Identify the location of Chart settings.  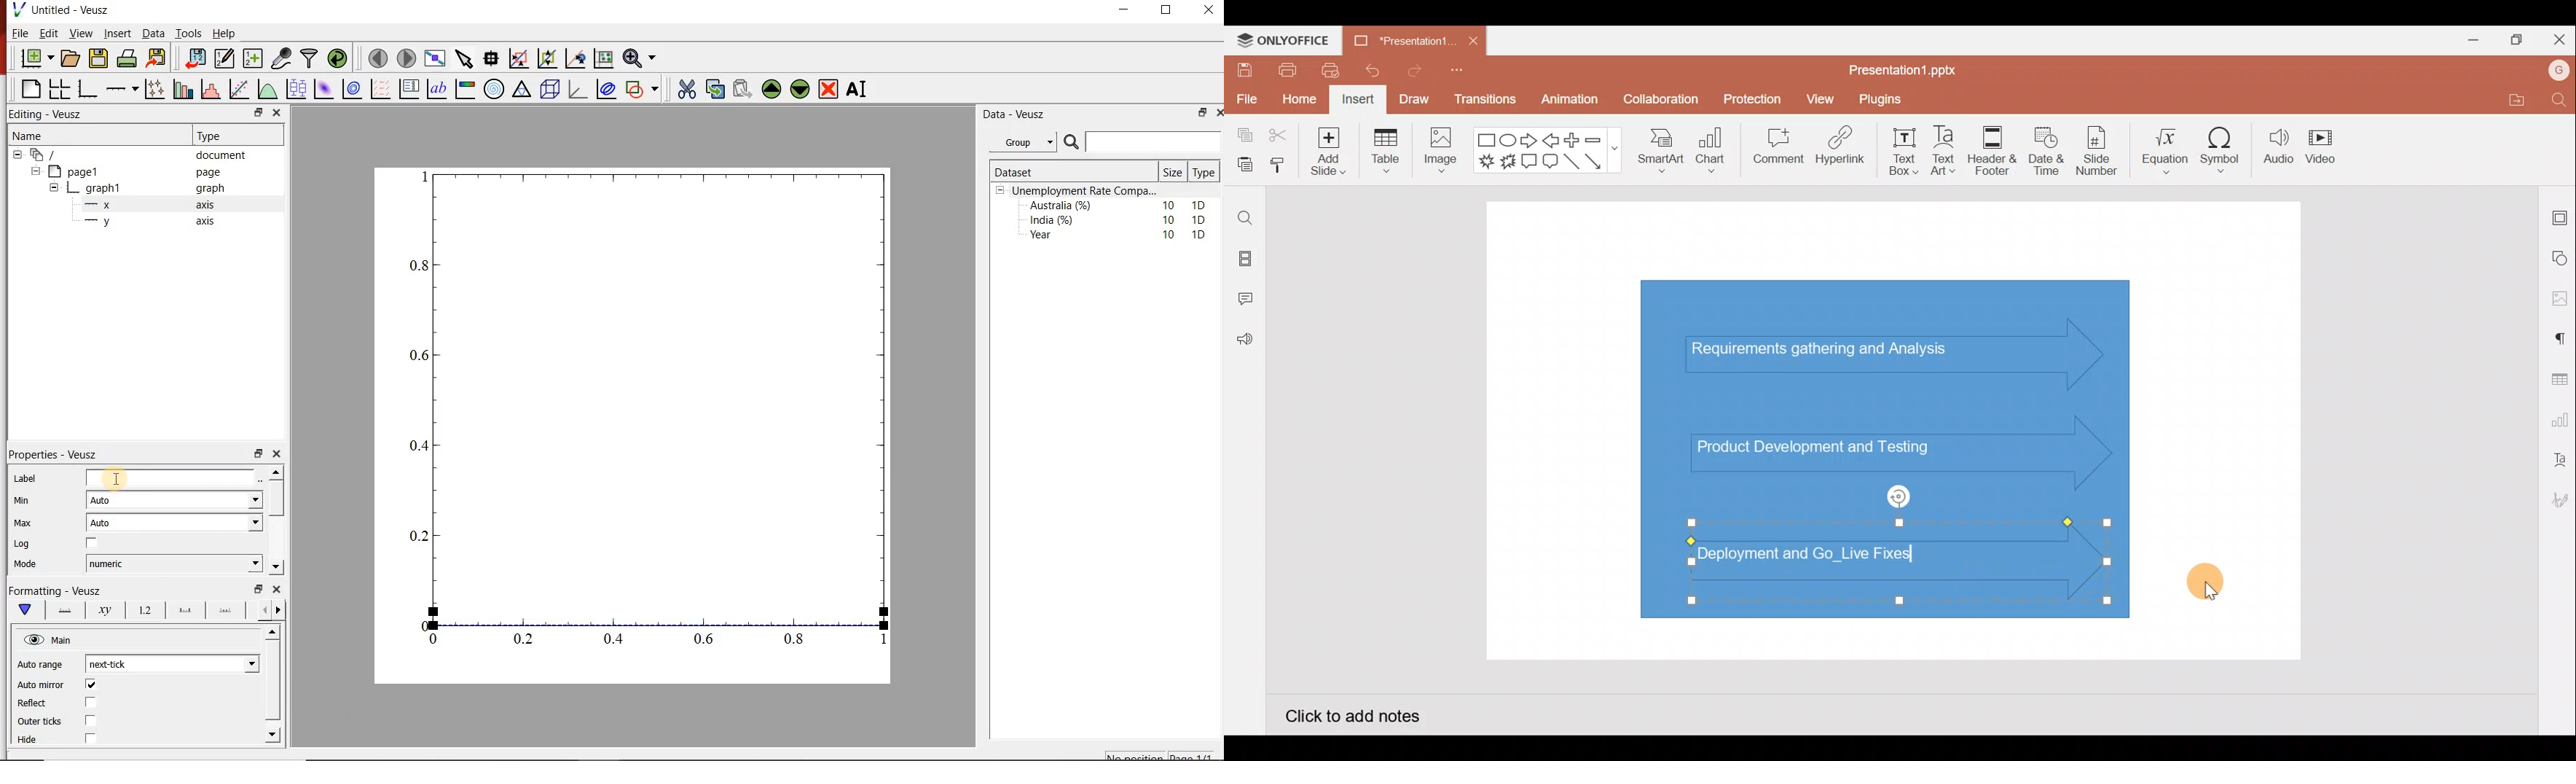
(2558, 417).